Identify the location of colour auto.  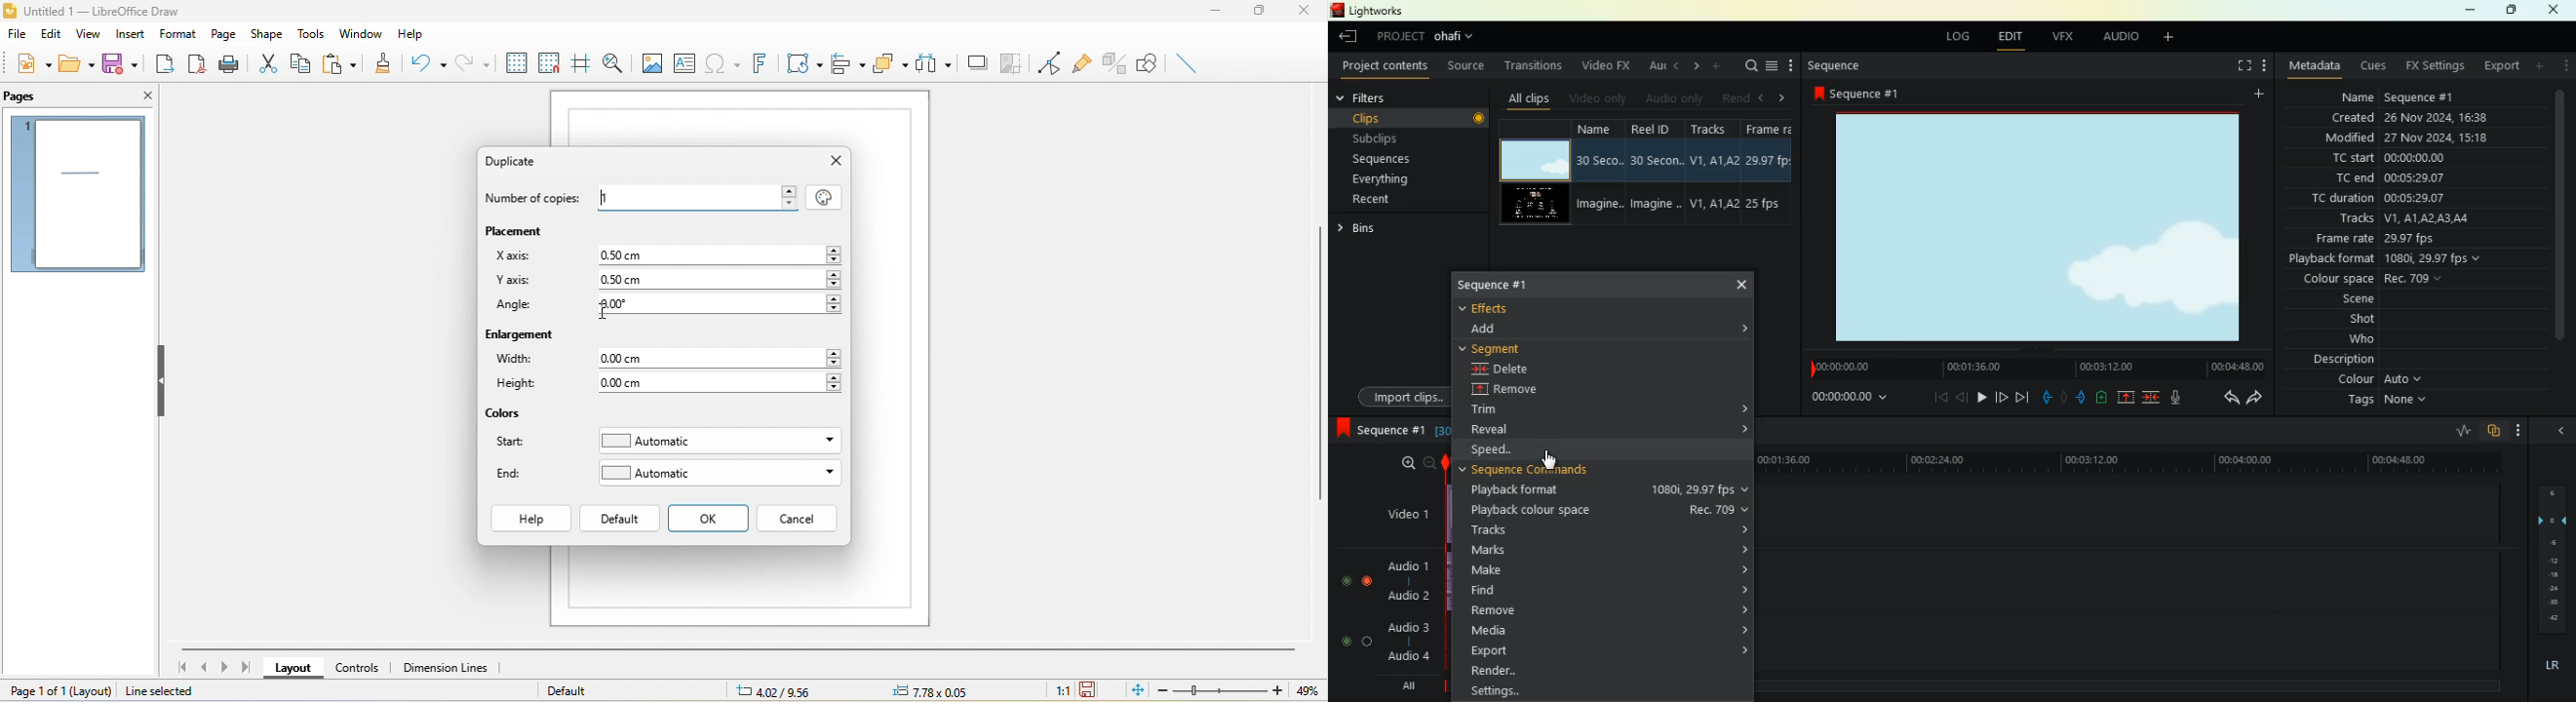
(2383, 379).